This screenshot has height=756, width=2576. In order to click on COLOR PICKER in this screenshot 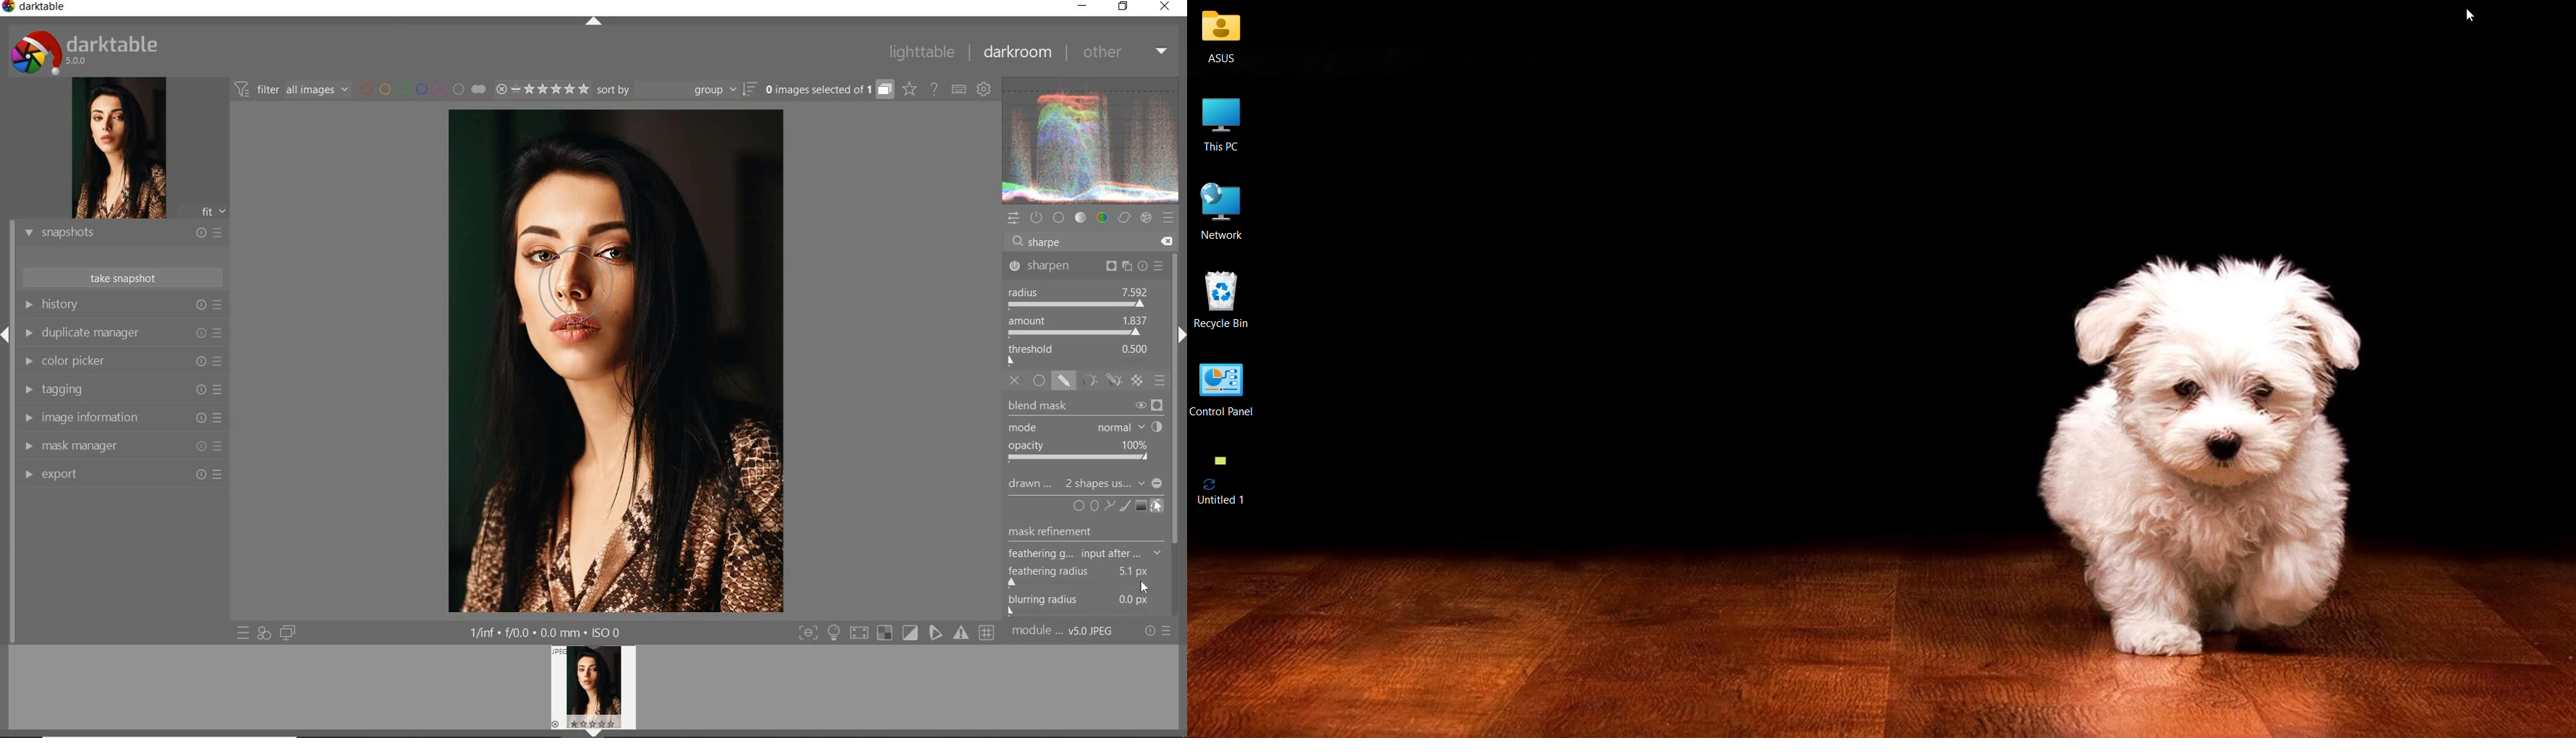, I will do `click(121, 363)`.